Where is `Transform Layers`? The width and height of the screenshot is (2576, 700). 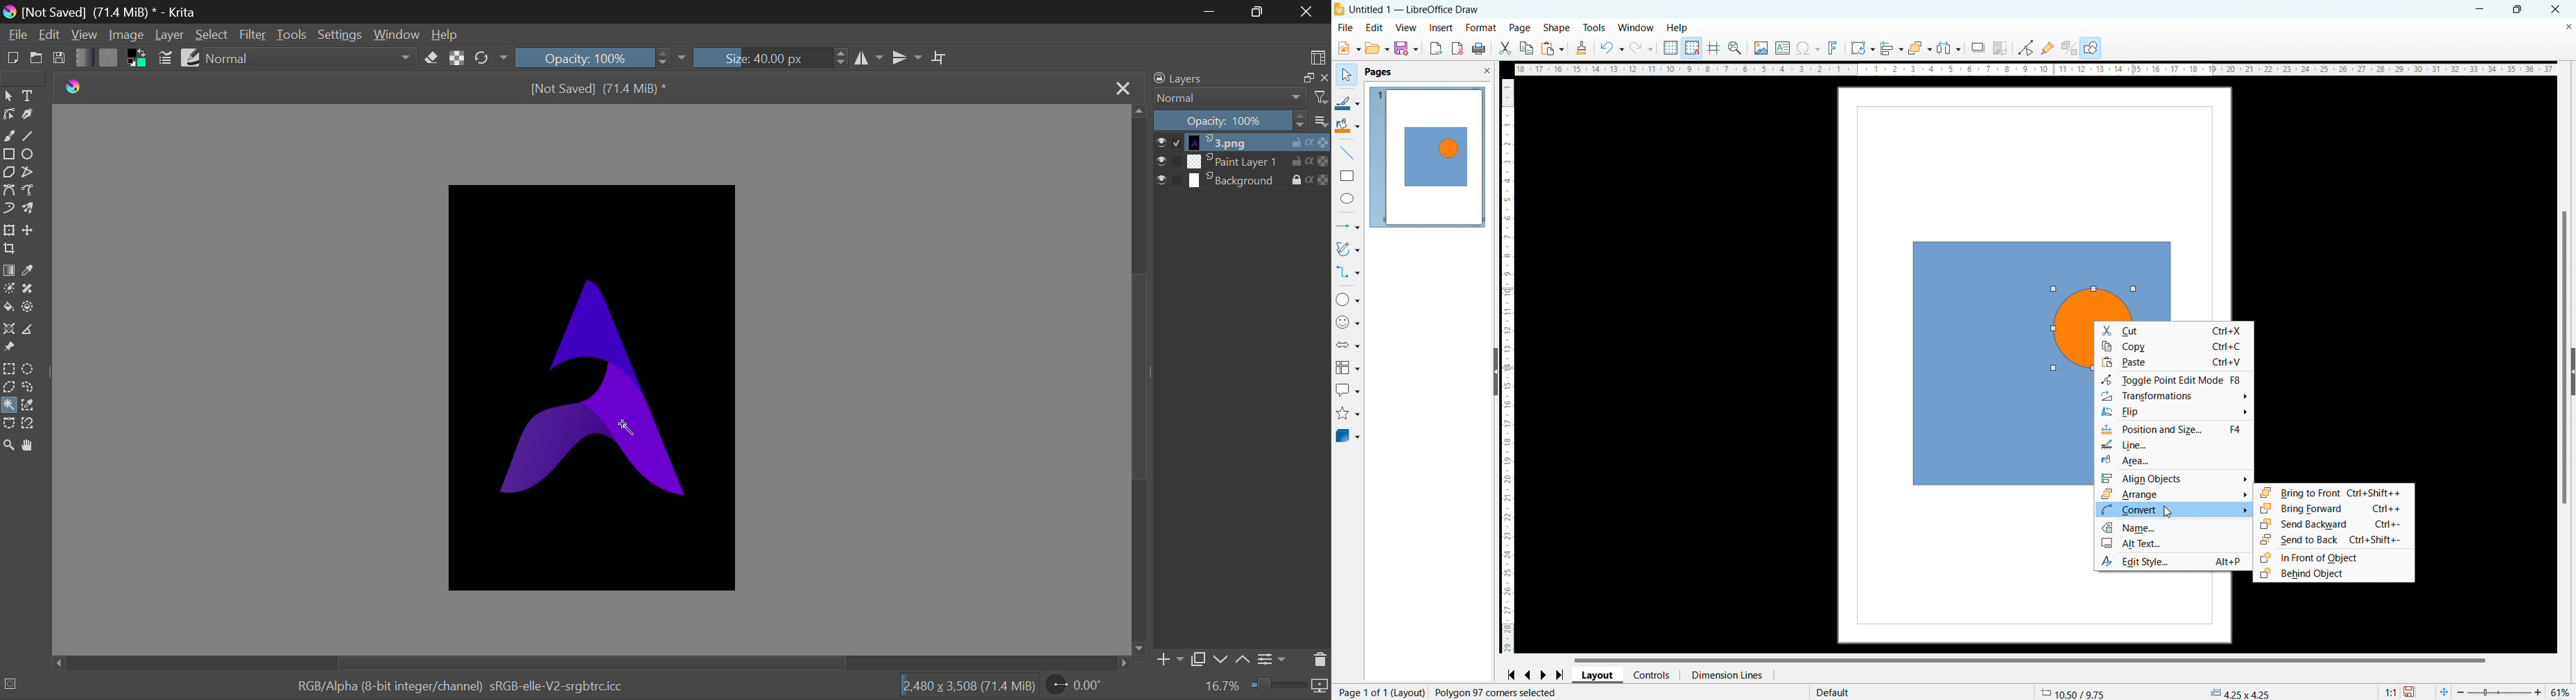 Transform Layers is located at coordinates (9, 232).